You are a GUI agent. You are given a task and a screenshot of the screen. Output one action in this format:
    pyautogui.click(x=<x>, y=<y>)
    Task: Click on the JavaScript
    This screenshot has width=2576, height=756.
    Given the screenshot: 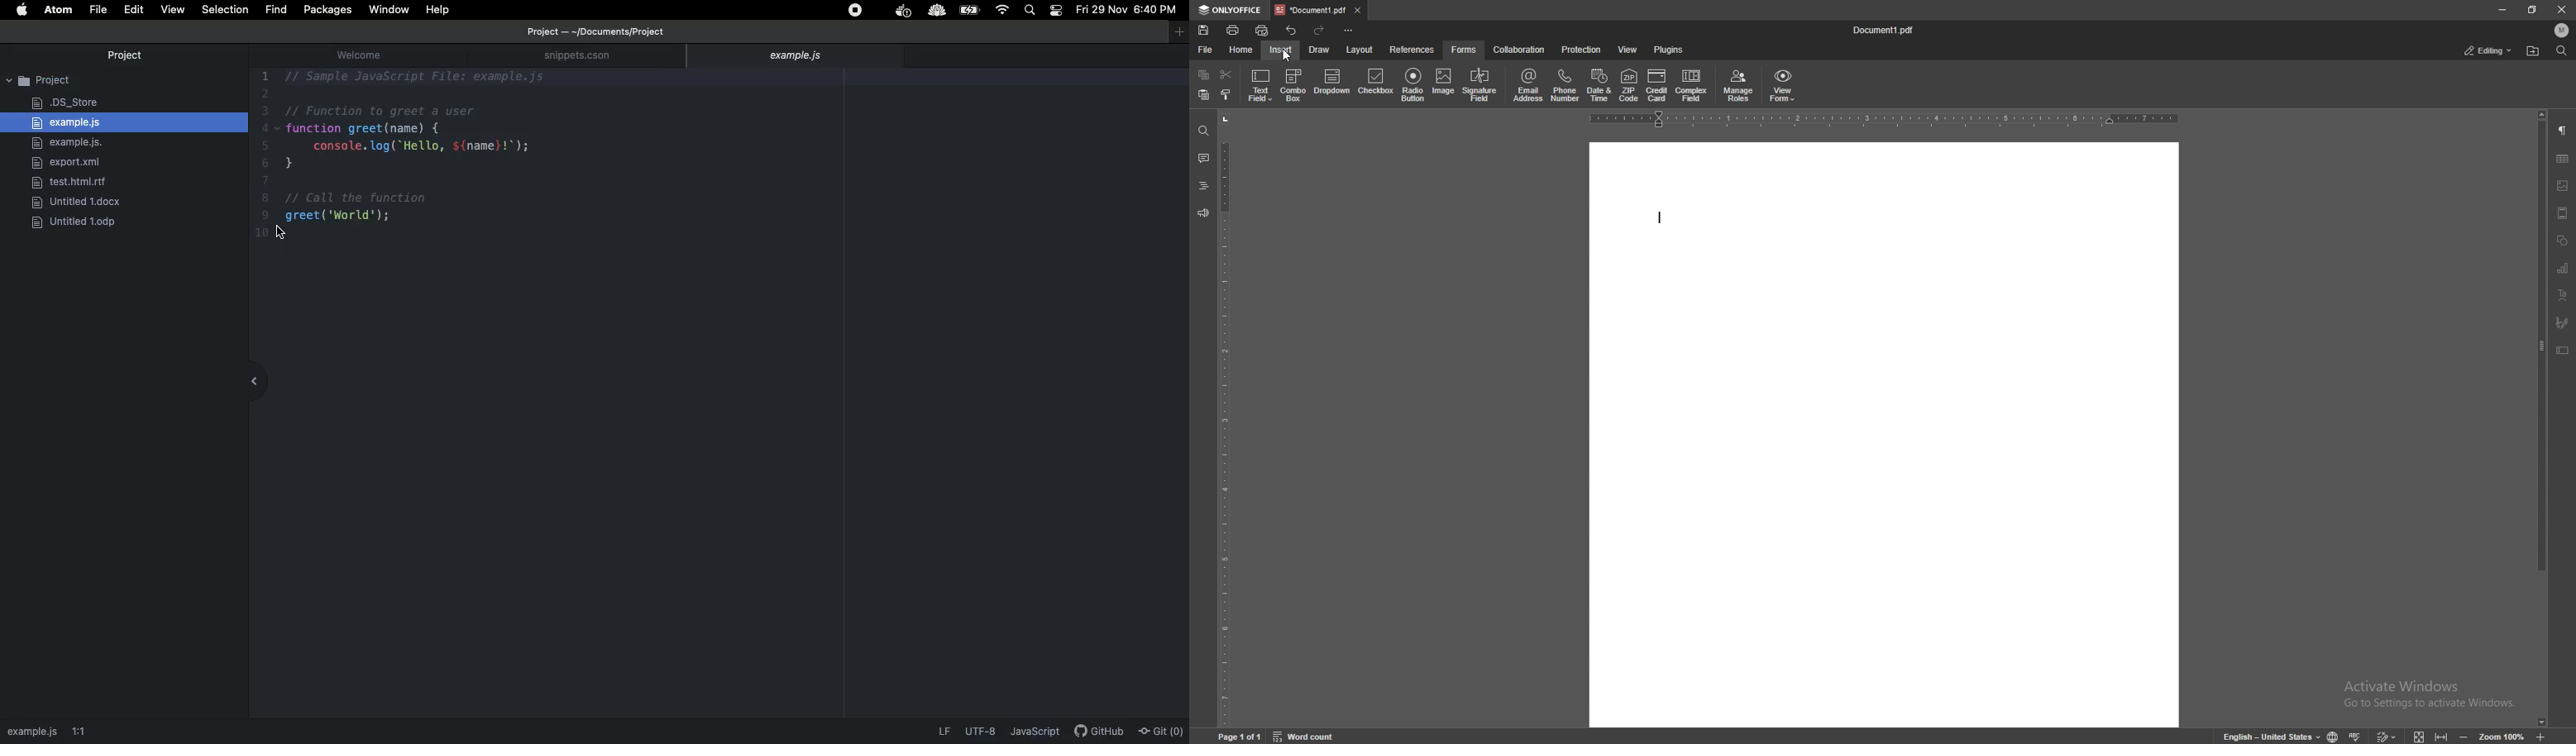 What is the action you would take?
    pyautogui.click(x=1037, y=733)
    